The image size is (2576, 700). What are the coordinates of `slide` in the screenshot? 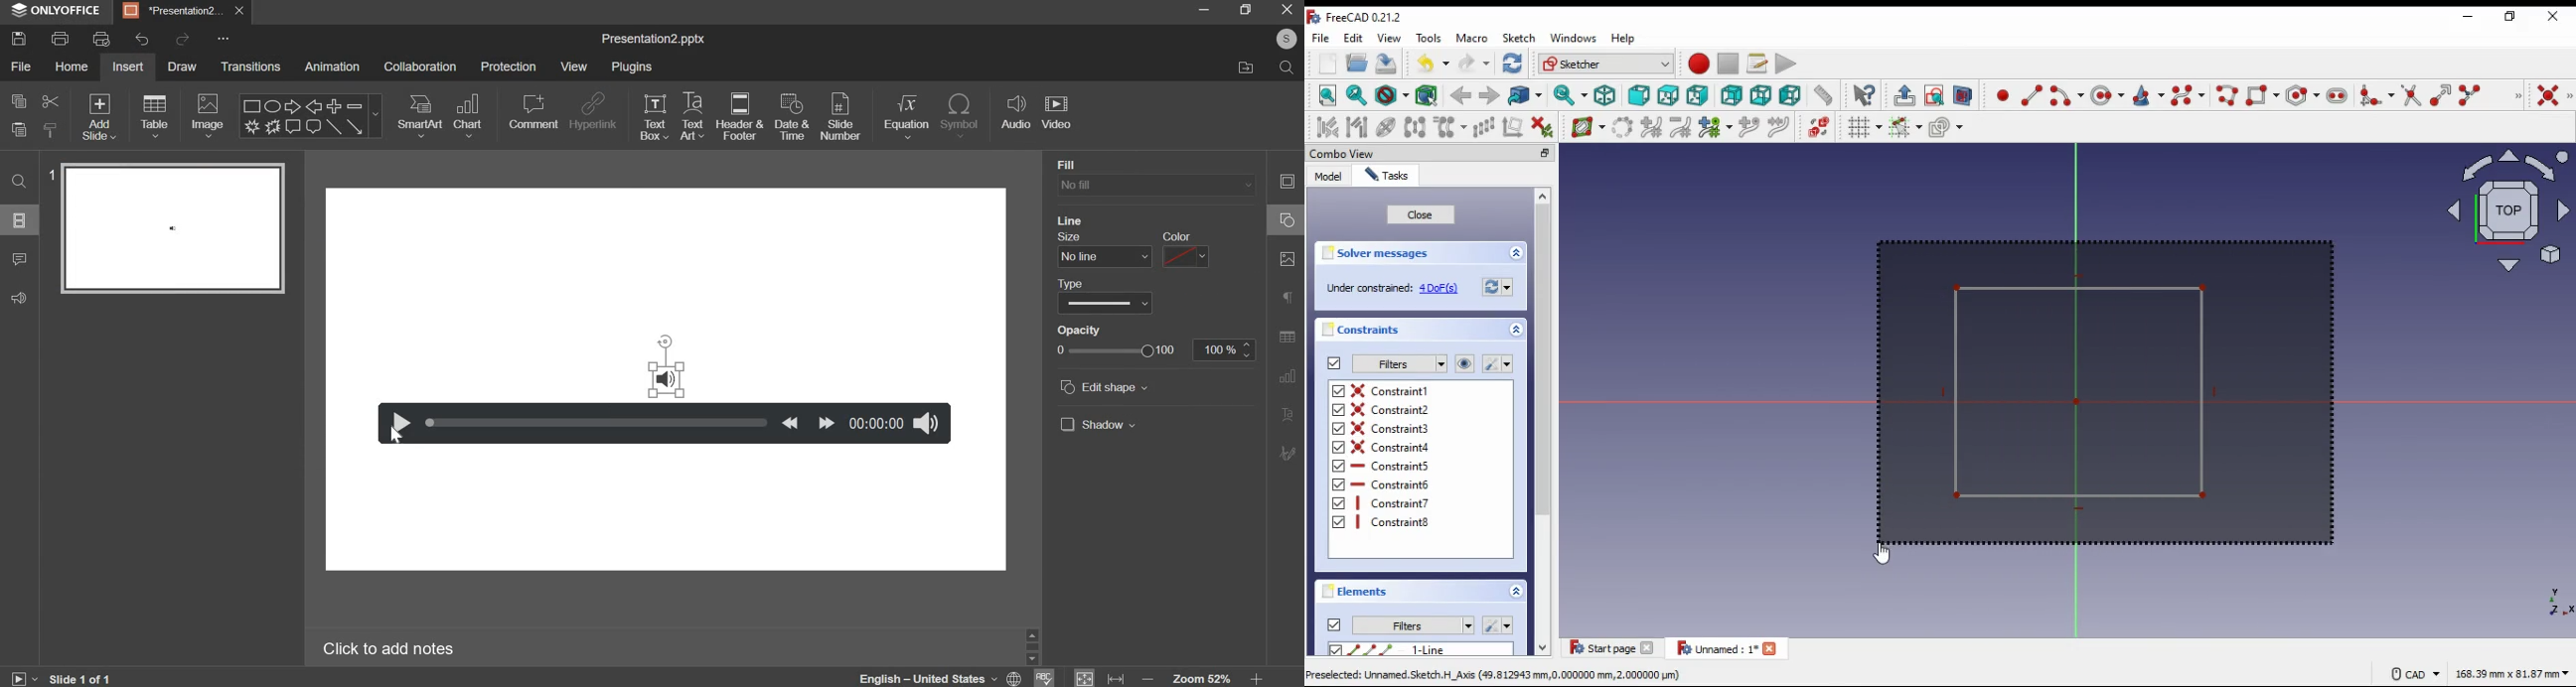 It's located at (20, 221).